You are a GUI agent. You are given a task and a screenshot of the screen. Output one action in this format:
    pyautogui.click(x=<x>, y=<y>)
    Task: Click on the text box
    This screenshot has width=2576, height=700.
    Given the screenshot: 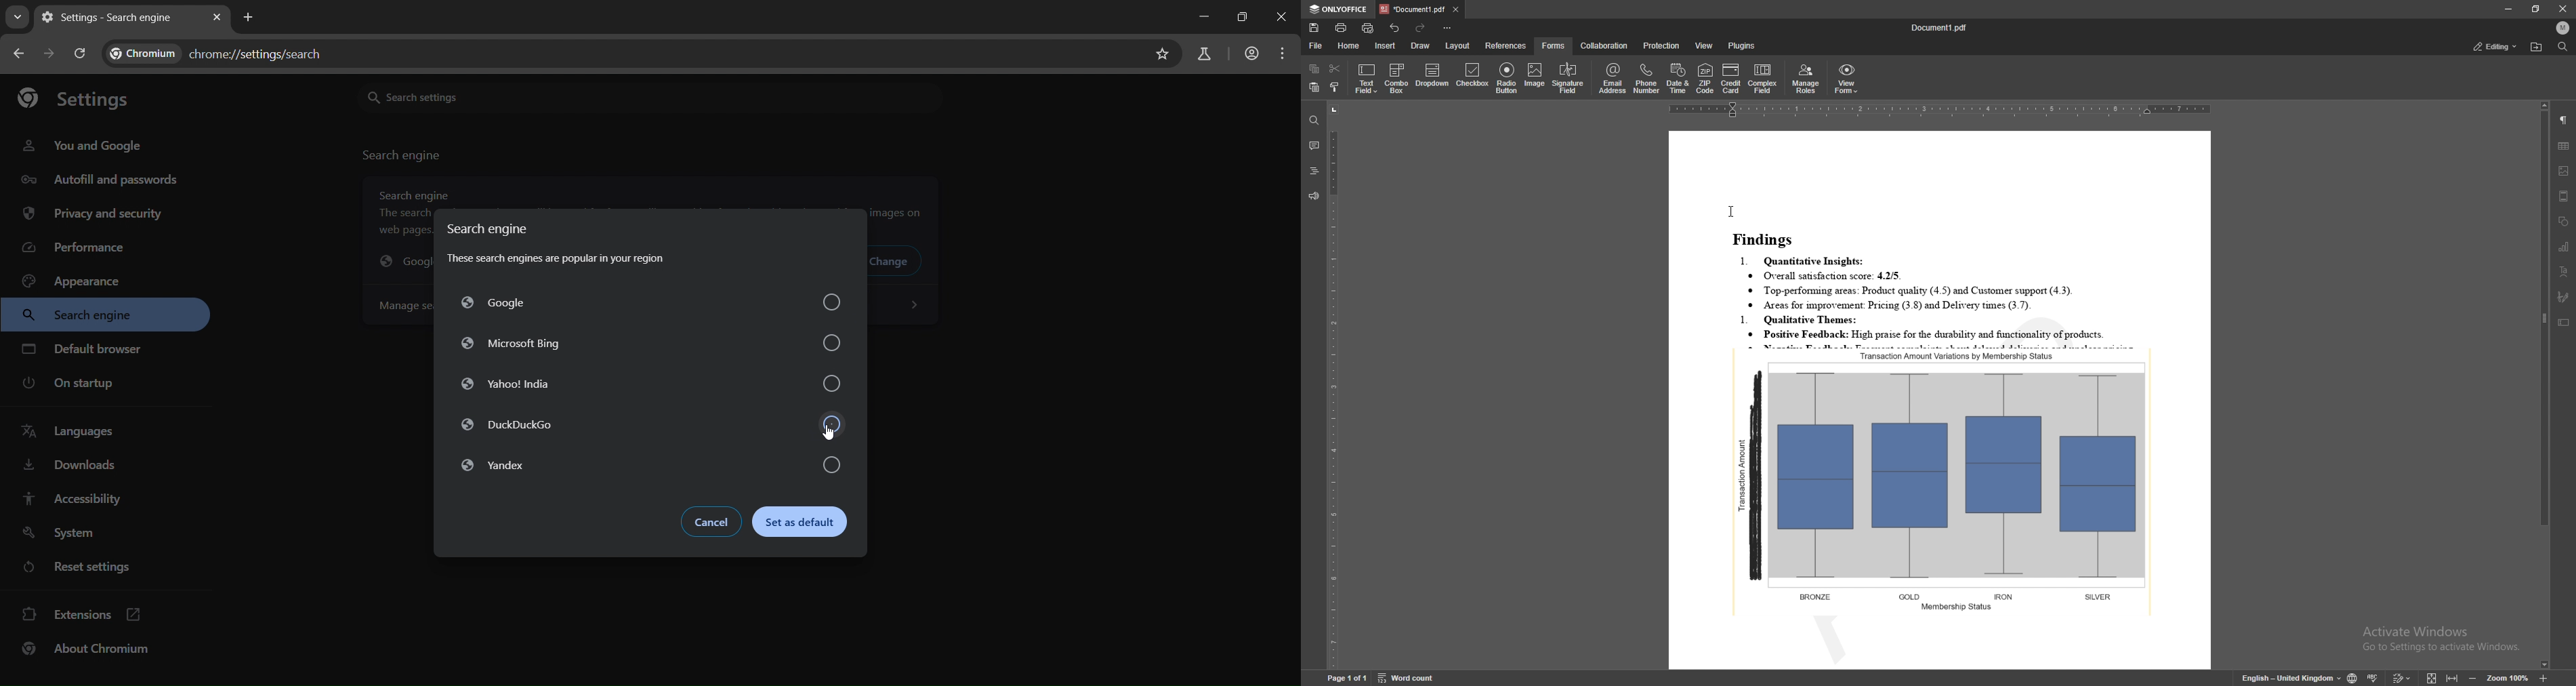 What is the action you would take?
    pyautogui.click(x=2564, y=323)
    